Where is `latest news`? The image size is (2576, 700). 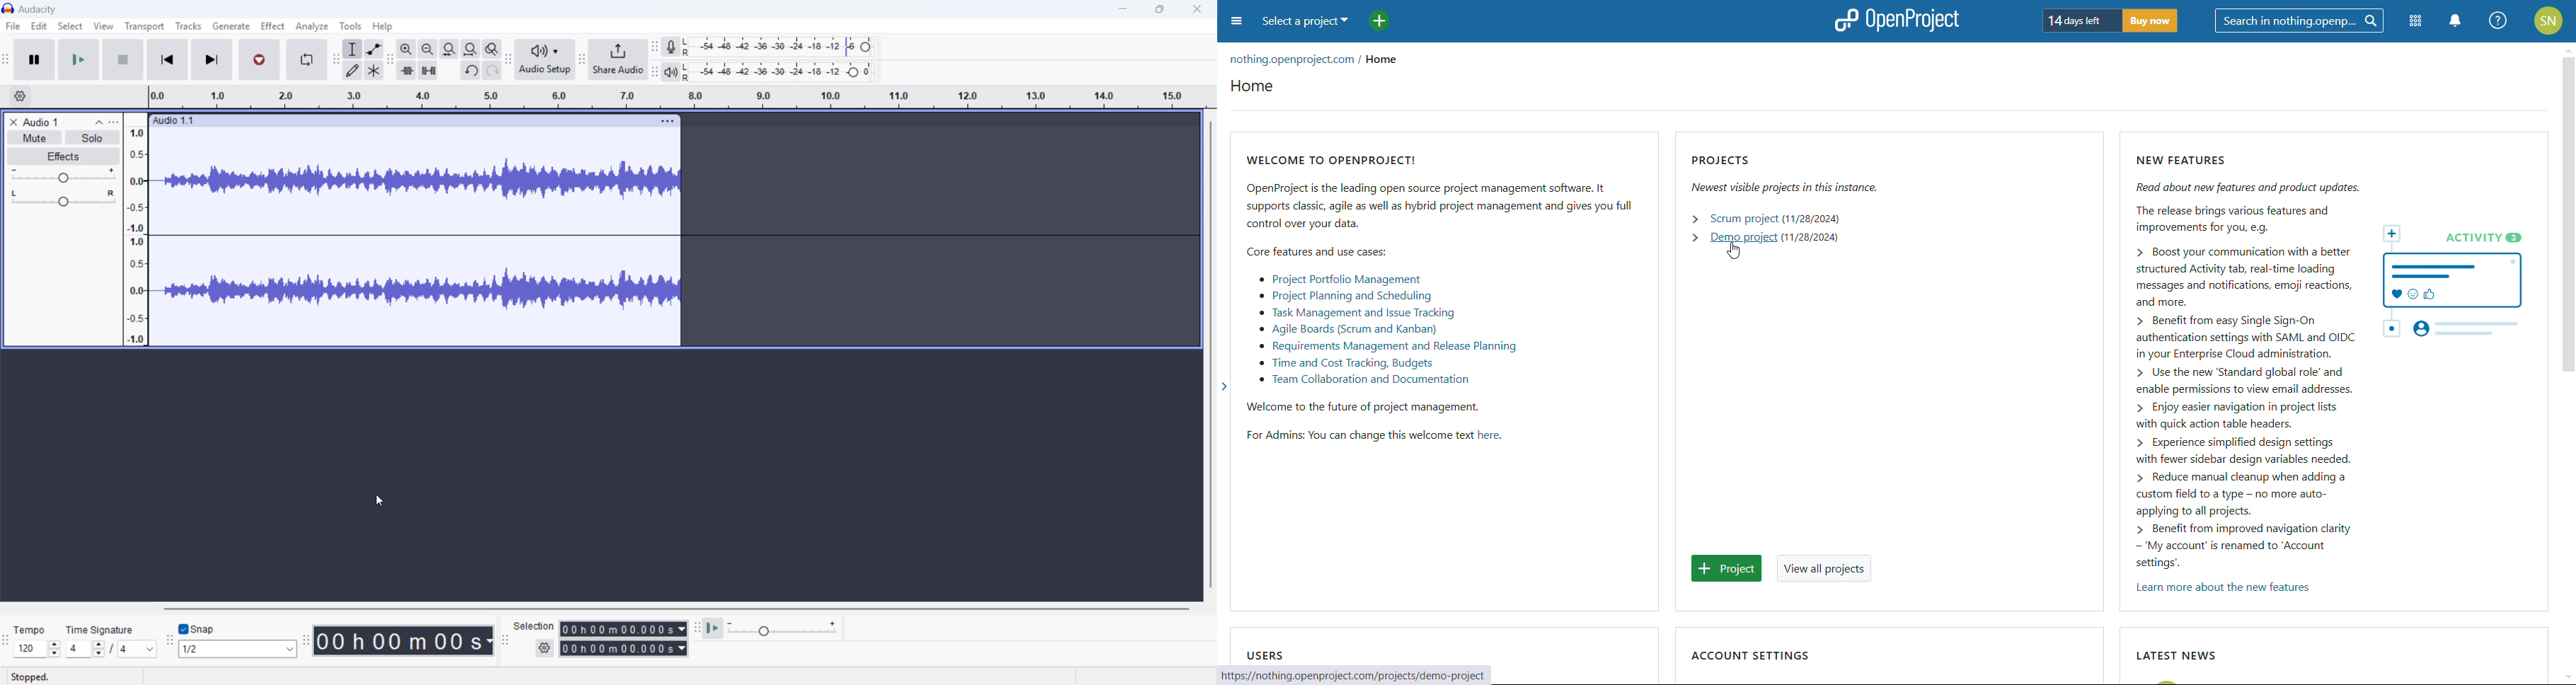 latest news is located at coordinates (2176, 656).